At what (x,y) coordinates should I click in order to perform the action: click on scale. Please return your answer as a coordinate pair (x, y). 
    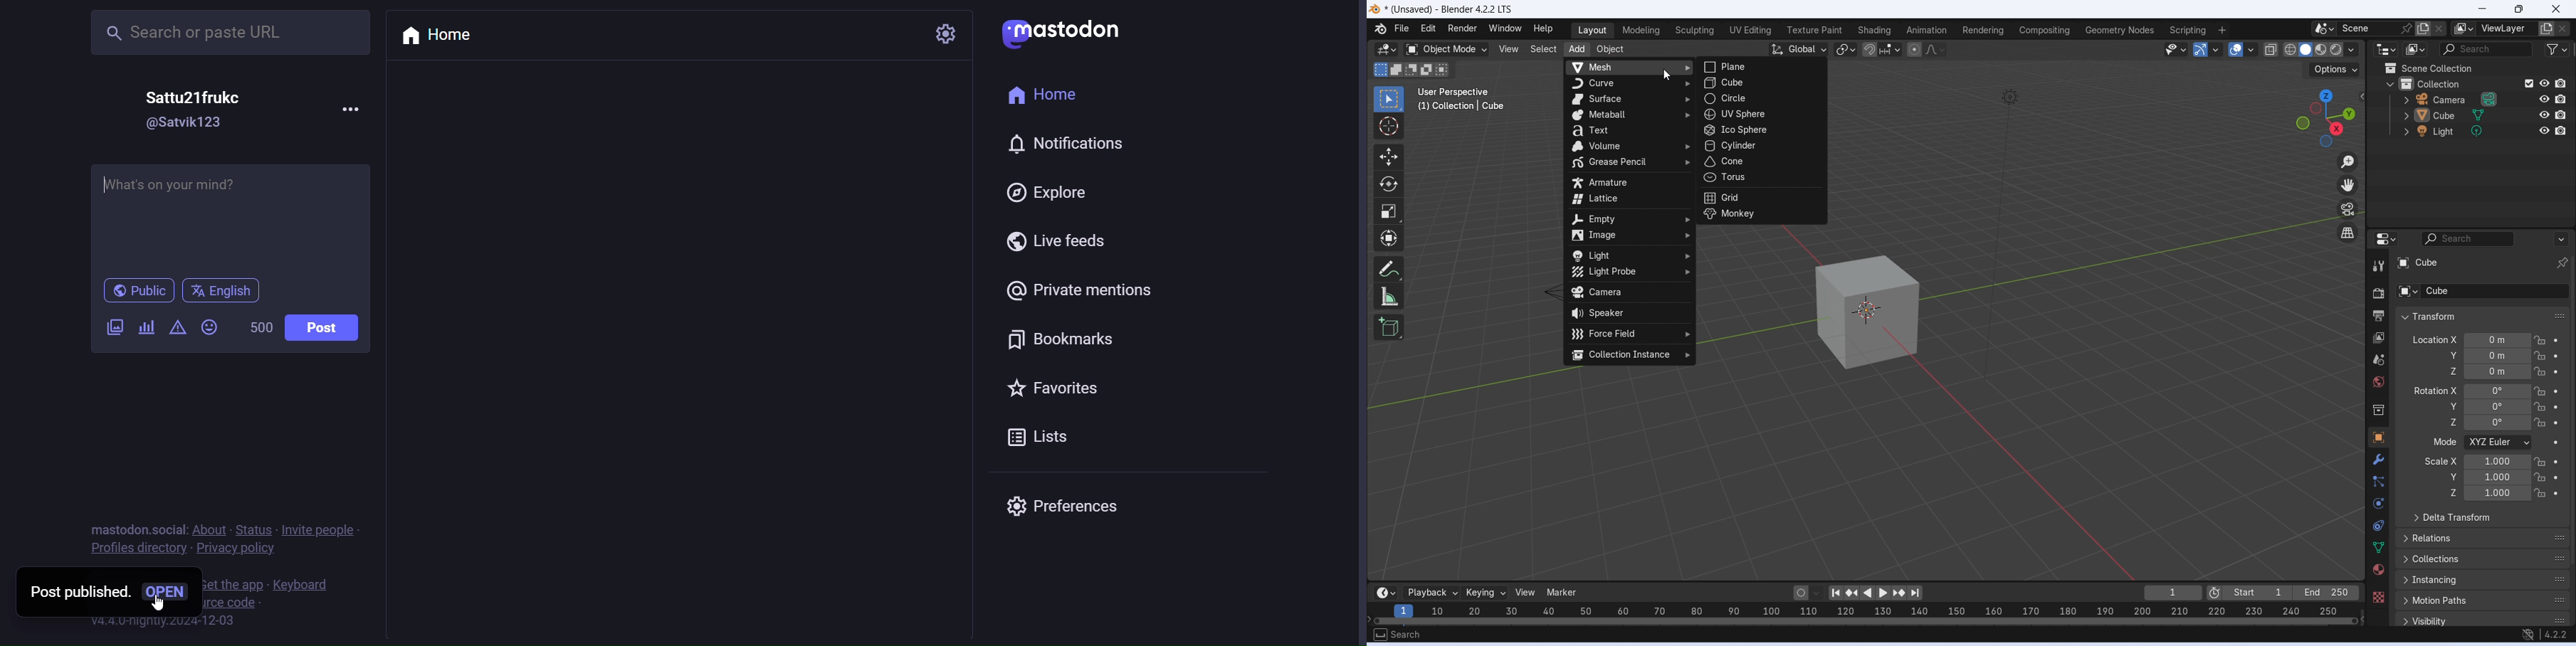
    Looking at the image, I should click on (2497, 494).